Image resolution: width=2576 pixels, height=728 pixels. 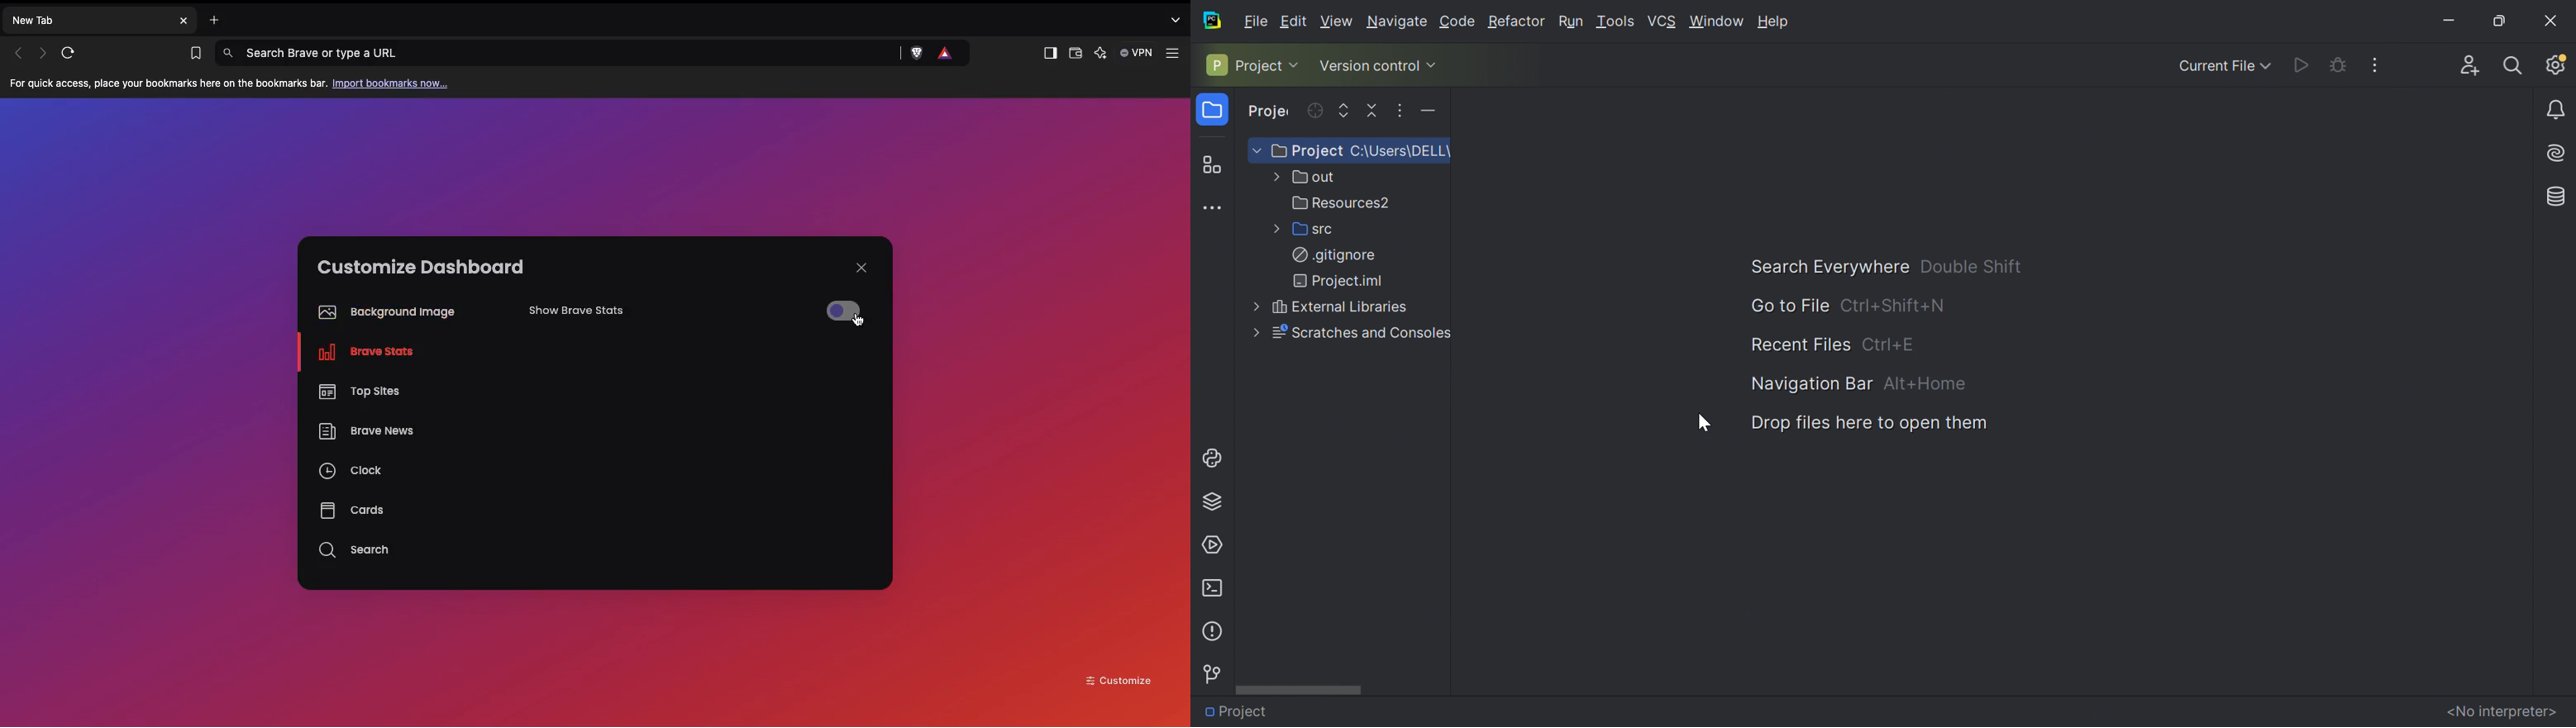 What do you see at coordinates (1242, 64) in the screenshot?
I see `Project` at bounding box center [1242, 64].